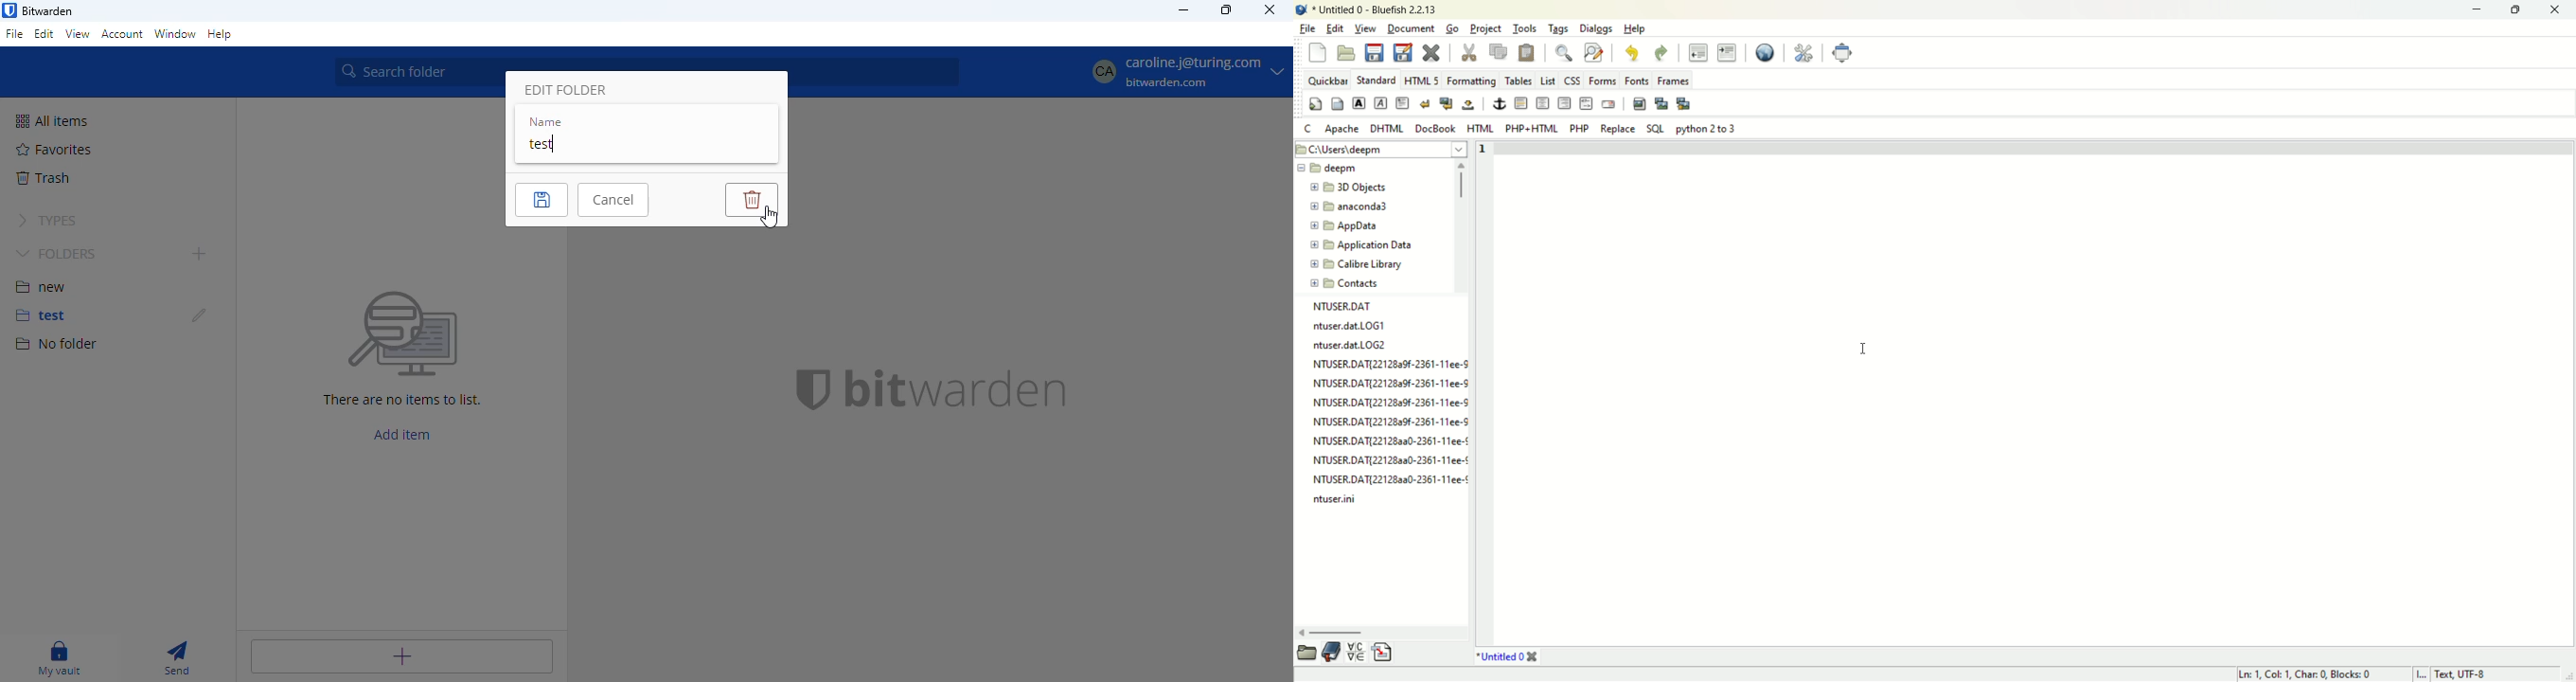 Image resolution: width=2576 pixels, height=700 pixels. What do you see at coordinates (179, 658) in the screenshot?
I see `send` at bounding box center [179, 658].